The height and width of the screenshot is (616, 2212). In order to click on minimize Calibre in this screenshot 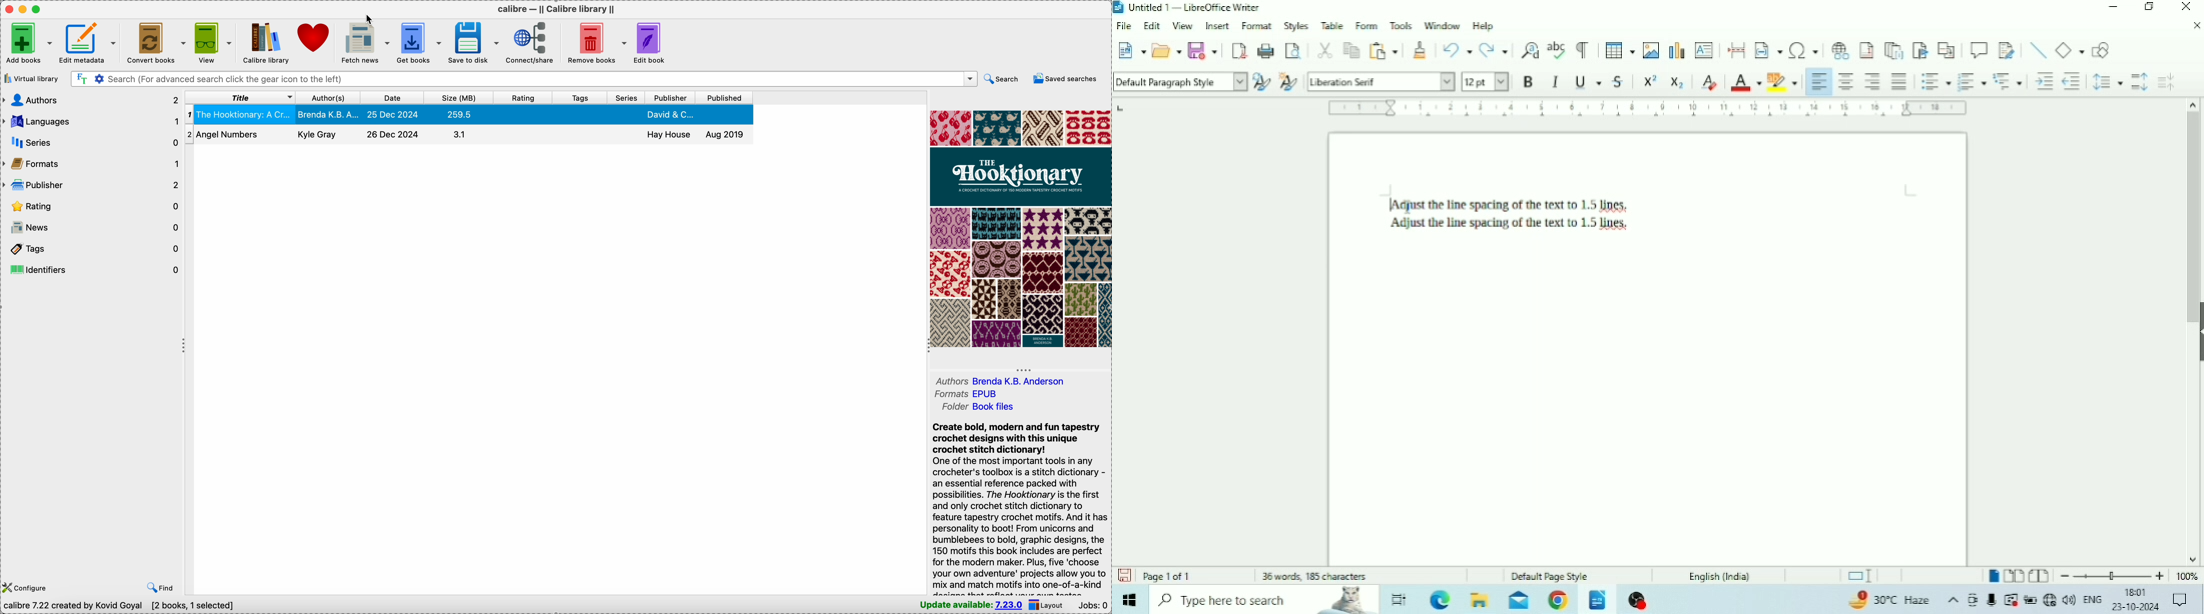, I will do `click(23, 10)`.